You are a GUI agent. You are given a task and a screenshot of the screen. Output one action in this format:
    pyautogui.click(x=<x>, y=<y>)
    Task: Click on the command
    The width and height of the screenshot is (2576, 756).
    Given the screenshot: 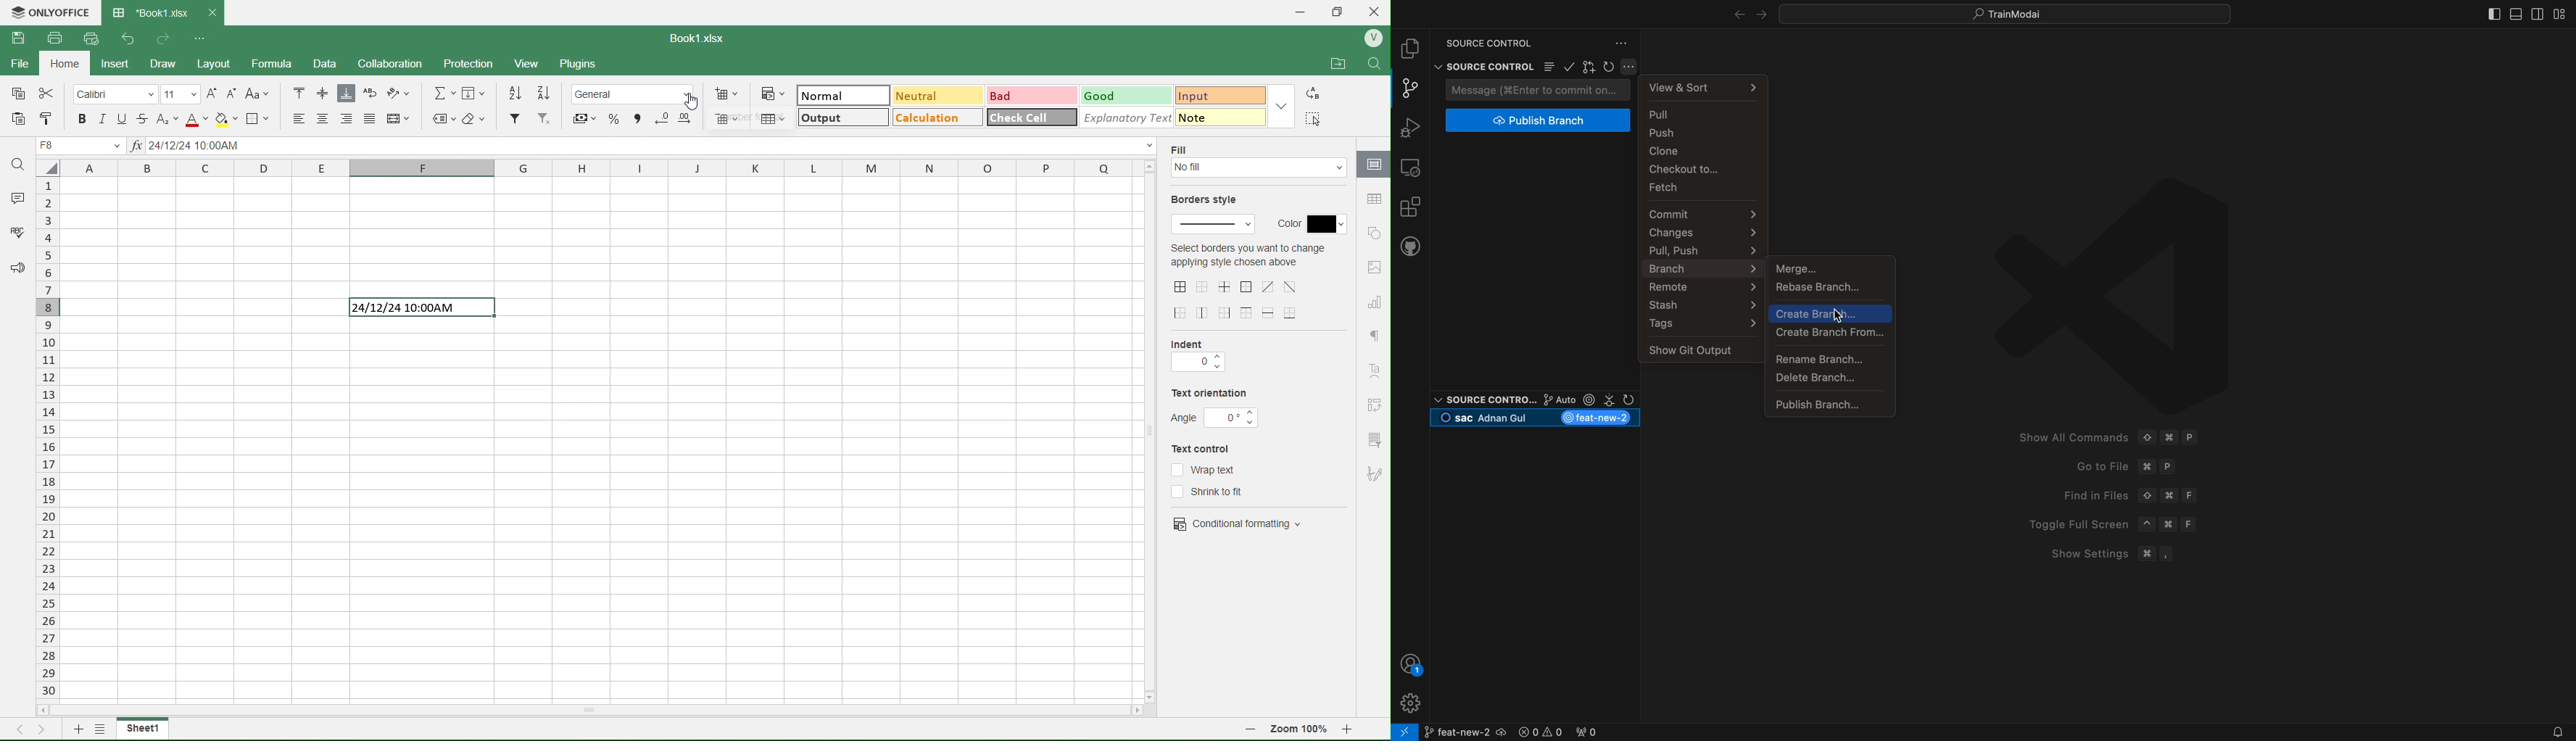 What is the action you would take?
    pyautogui.click(x=2147, y=467)
    